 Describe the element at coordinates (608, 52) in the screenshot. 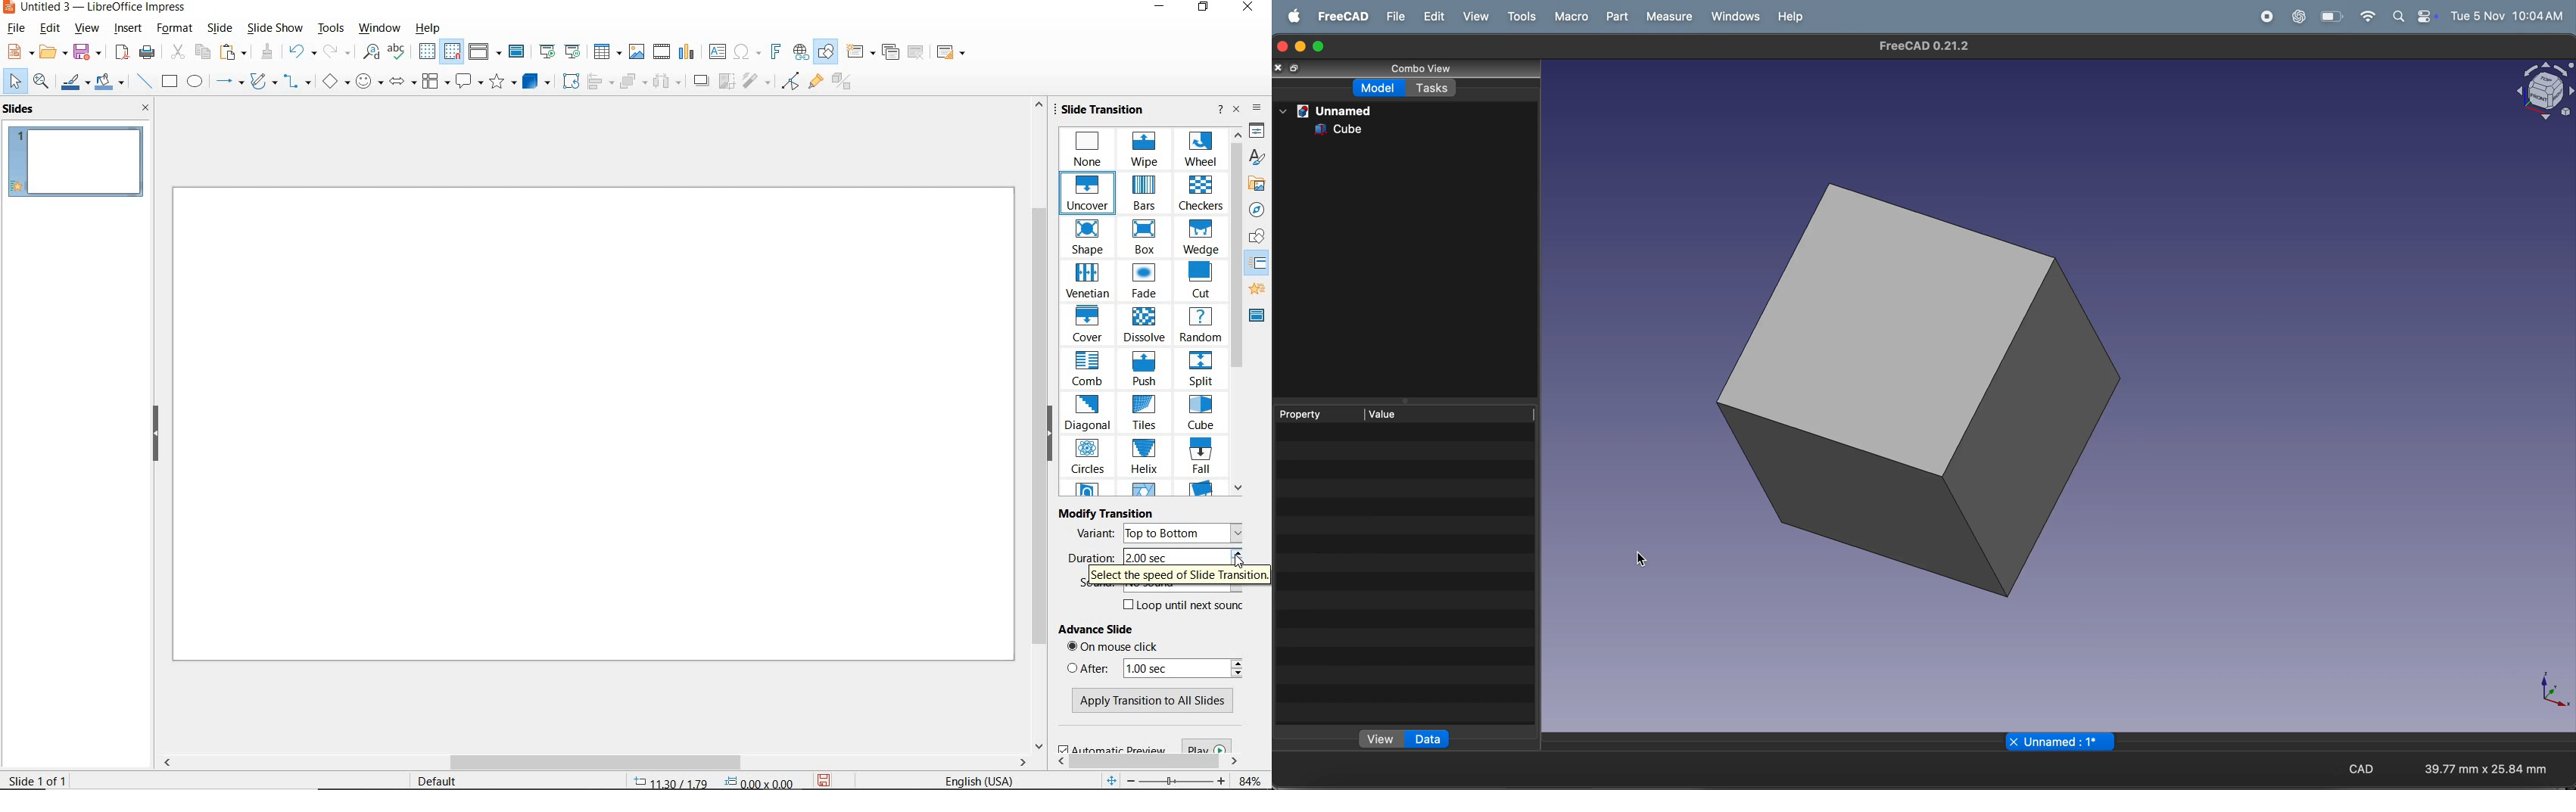

I see `TABLE` at that location.